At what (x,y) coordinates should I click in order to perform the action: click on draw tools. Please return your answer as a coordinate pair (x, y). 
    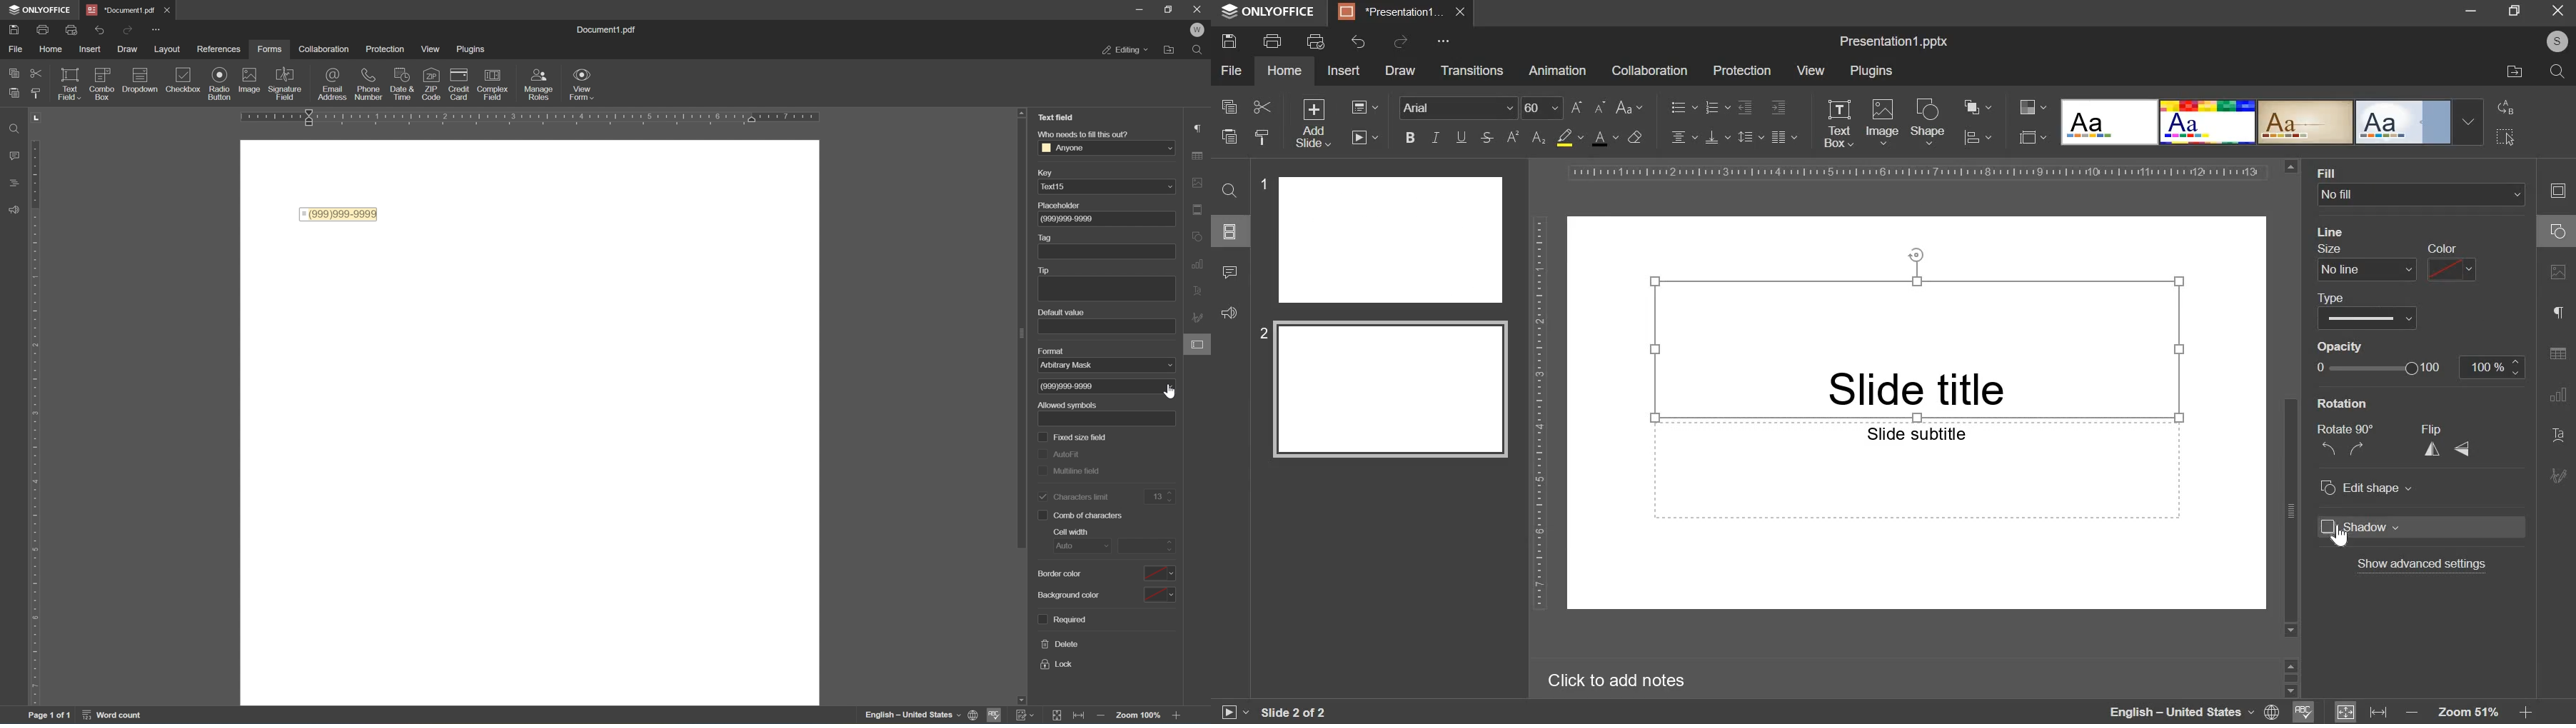
    Looking at the image, I should click on (2562, 471).